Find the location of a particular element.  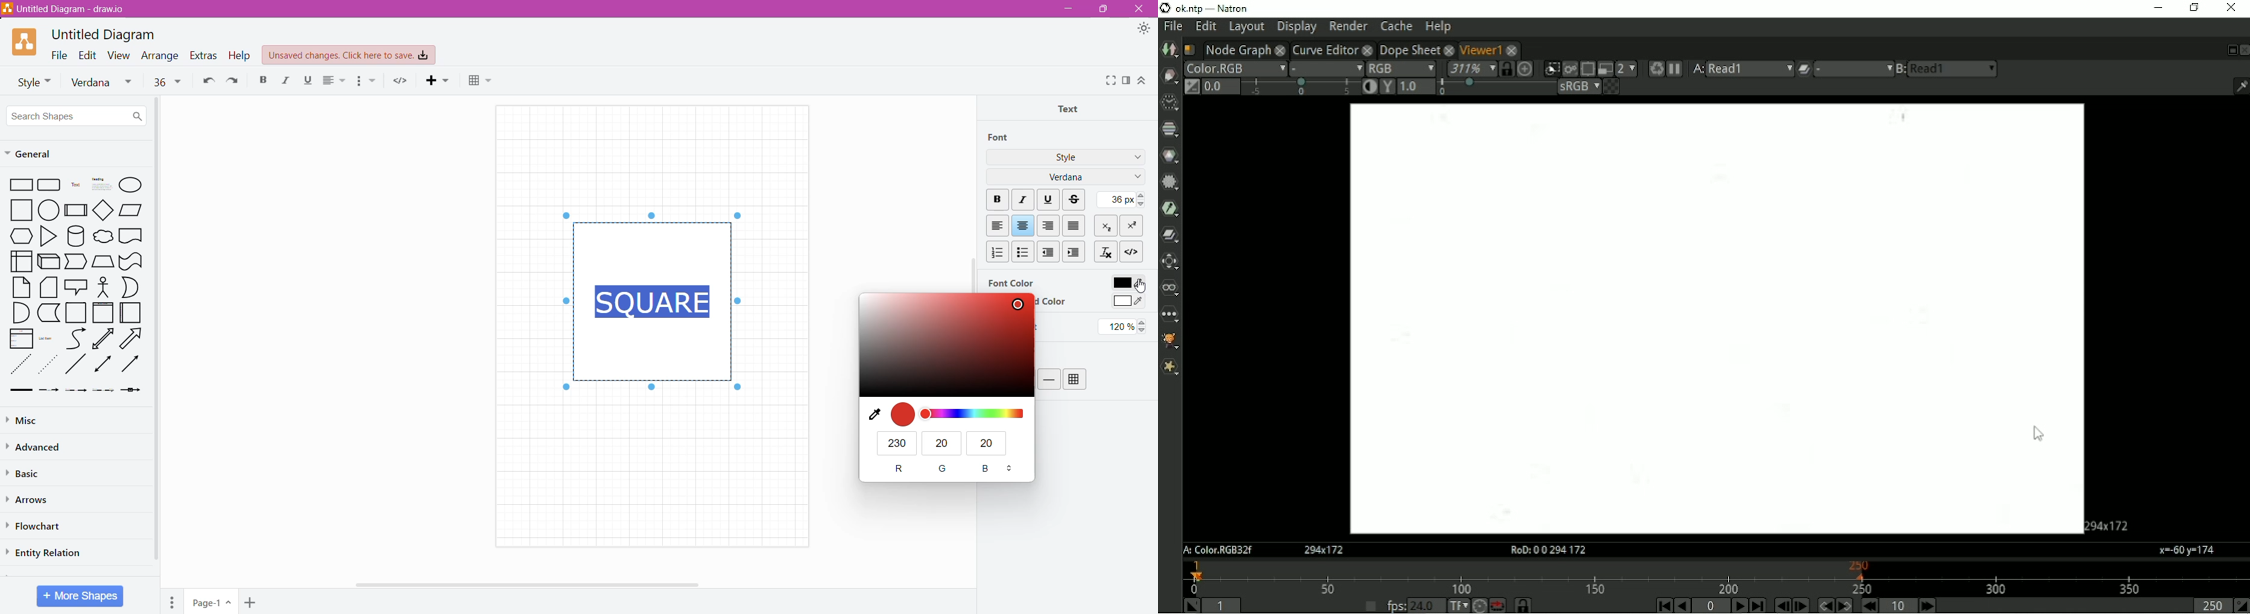

Arrow with a Box is located at coordinates (130, 390).